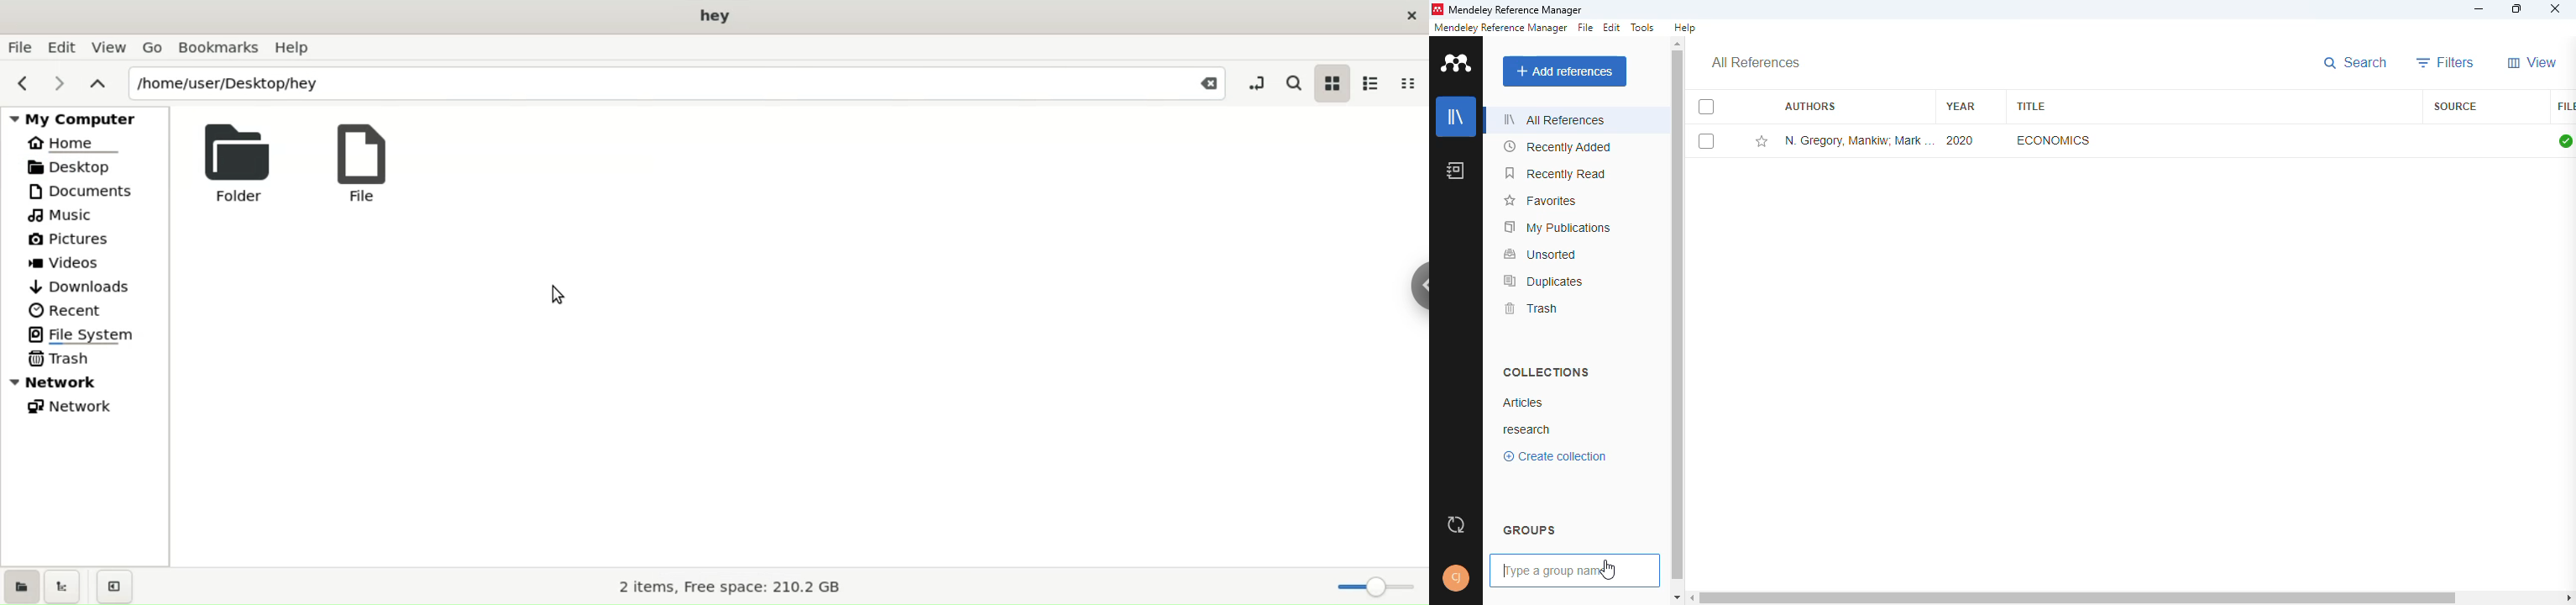 Image resolution: width=2576 pixels, height=616 pixels. What do you see at coordinates (22, 588) in the screenshot?
I see `show places` at bounding box center [22, 588].